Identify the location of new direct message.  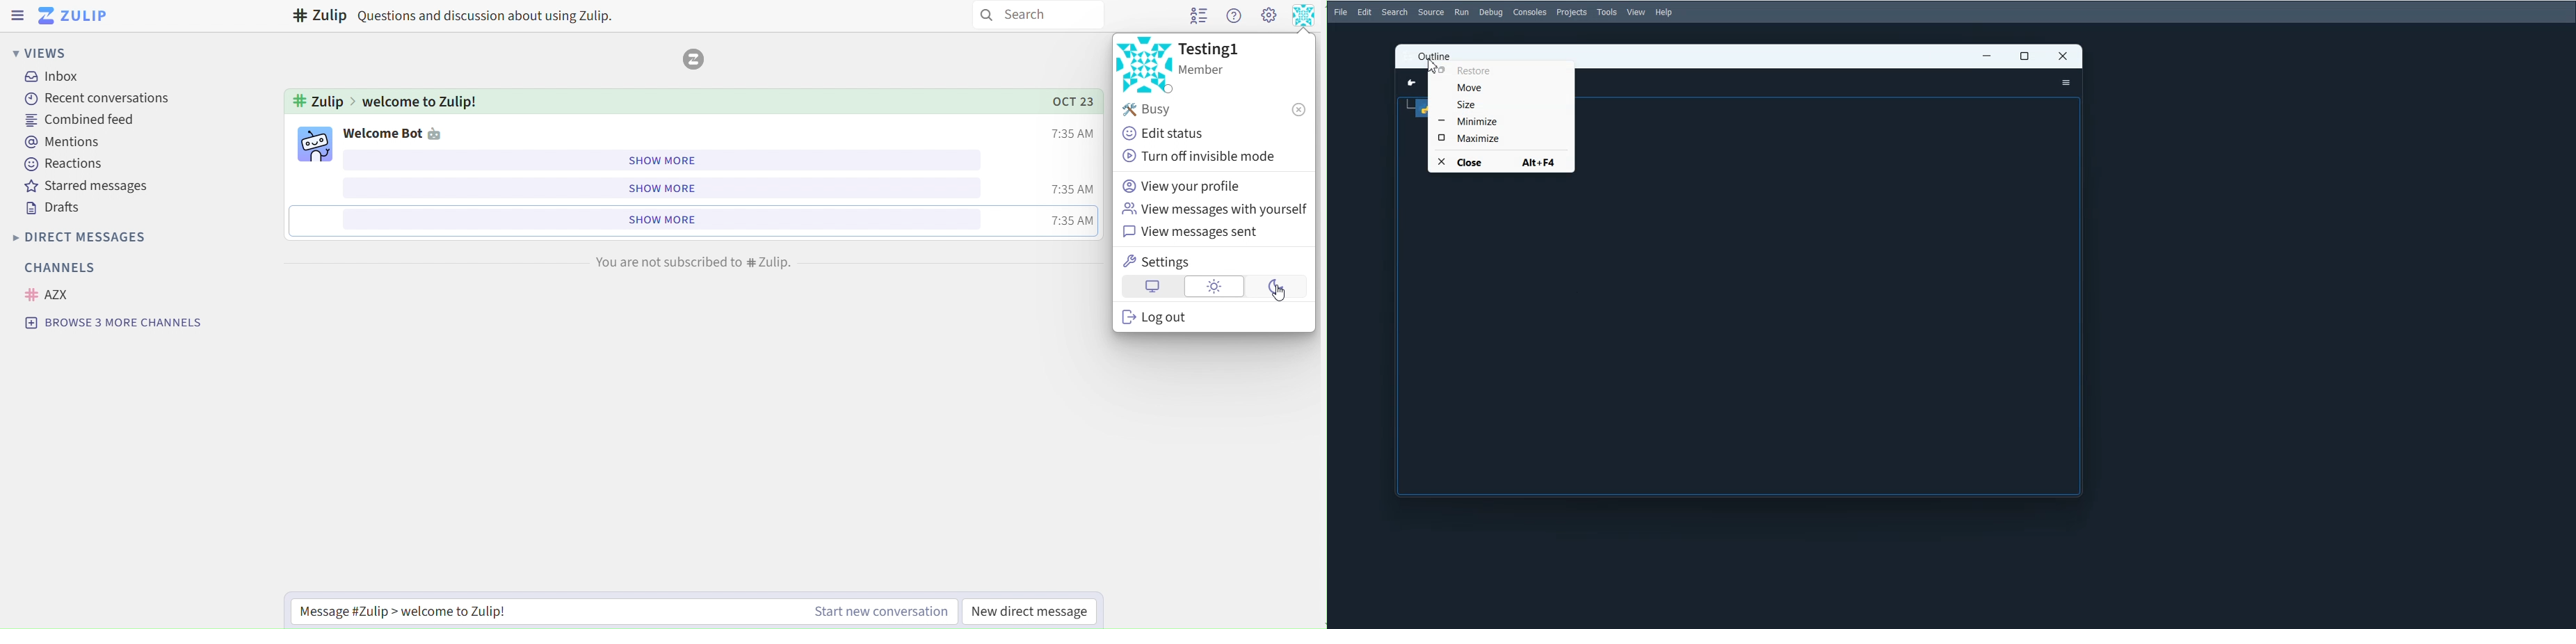
(1040, 608).